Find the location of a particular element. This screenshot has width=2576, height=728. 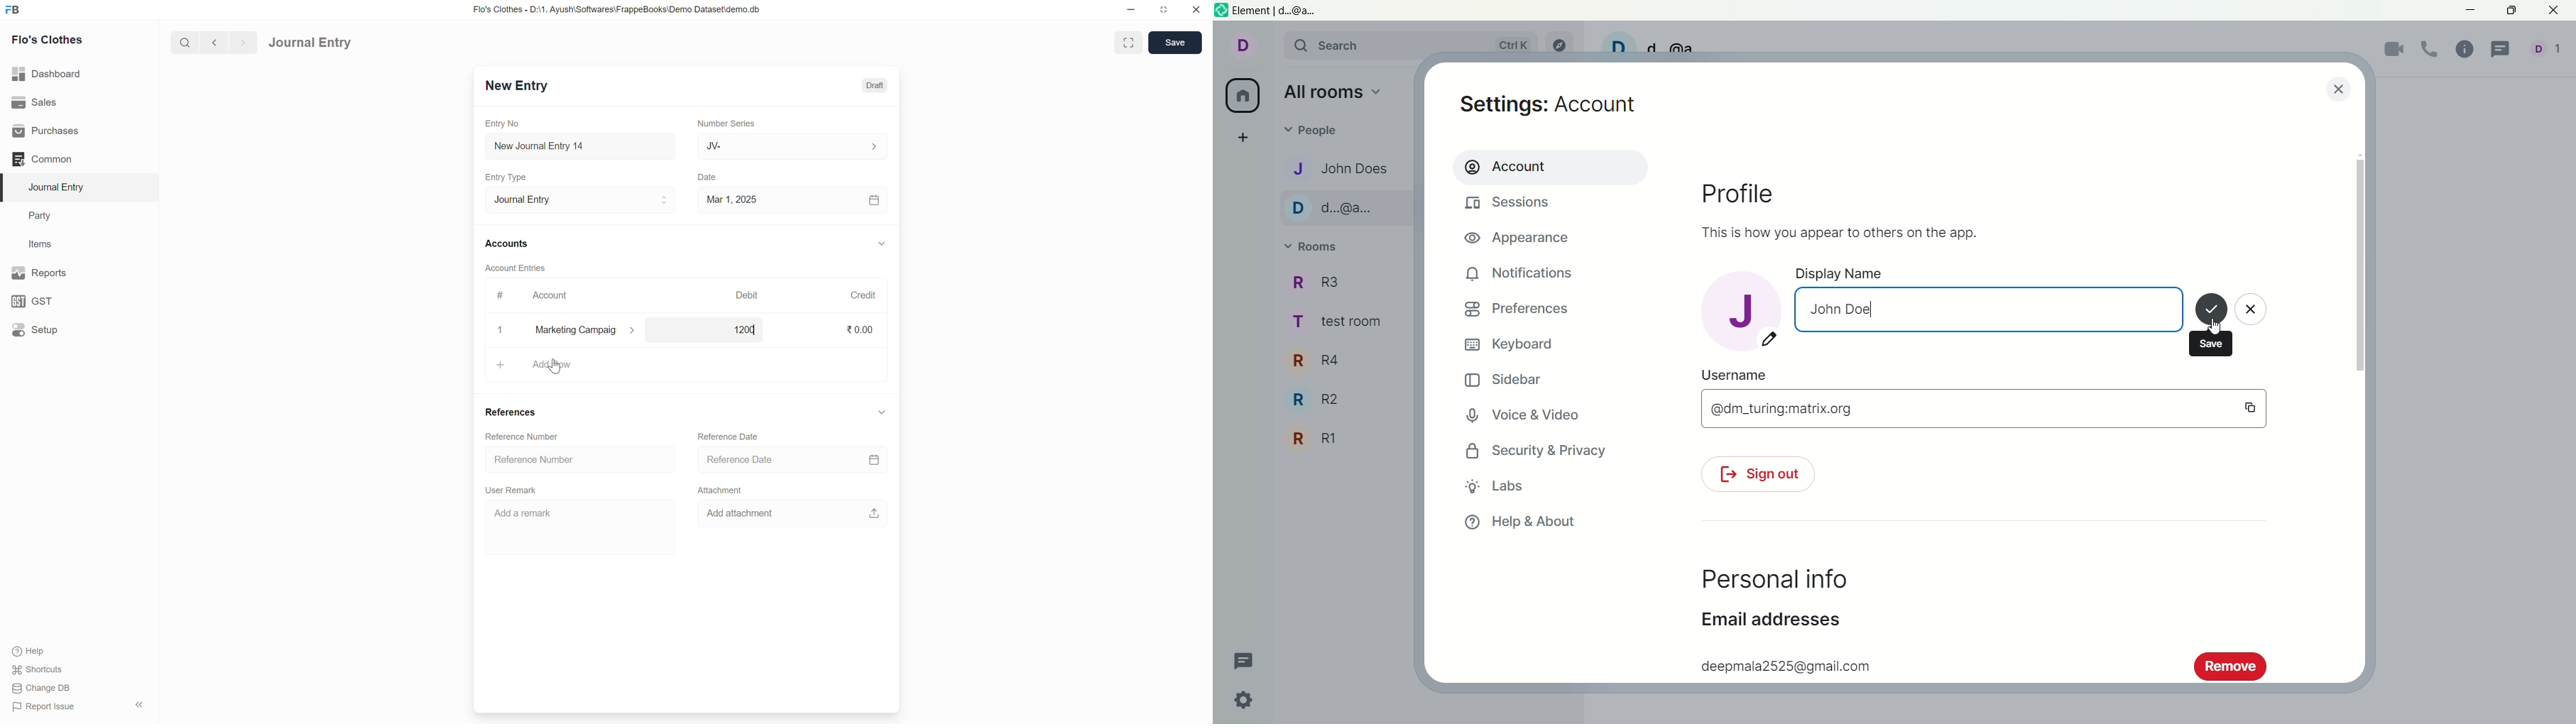

Date is located at coordinates (710, 177).